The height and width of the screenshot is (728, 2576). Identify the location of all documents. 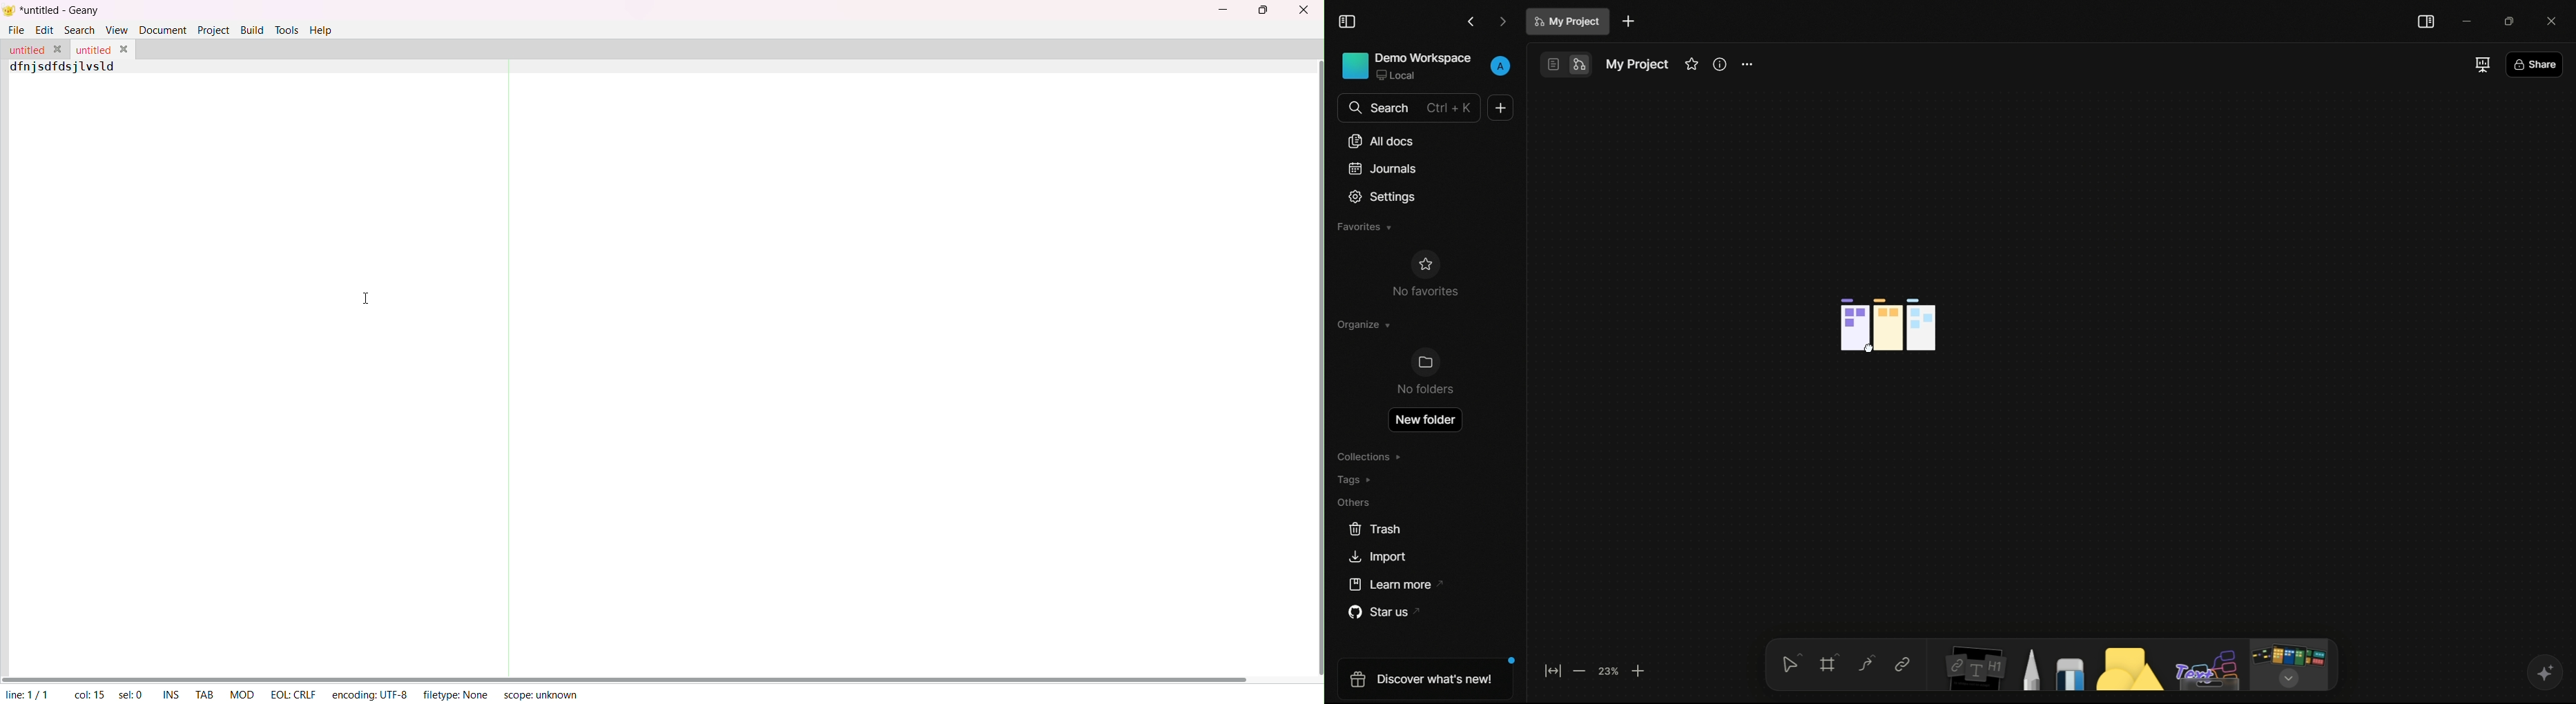
(1382, 141).